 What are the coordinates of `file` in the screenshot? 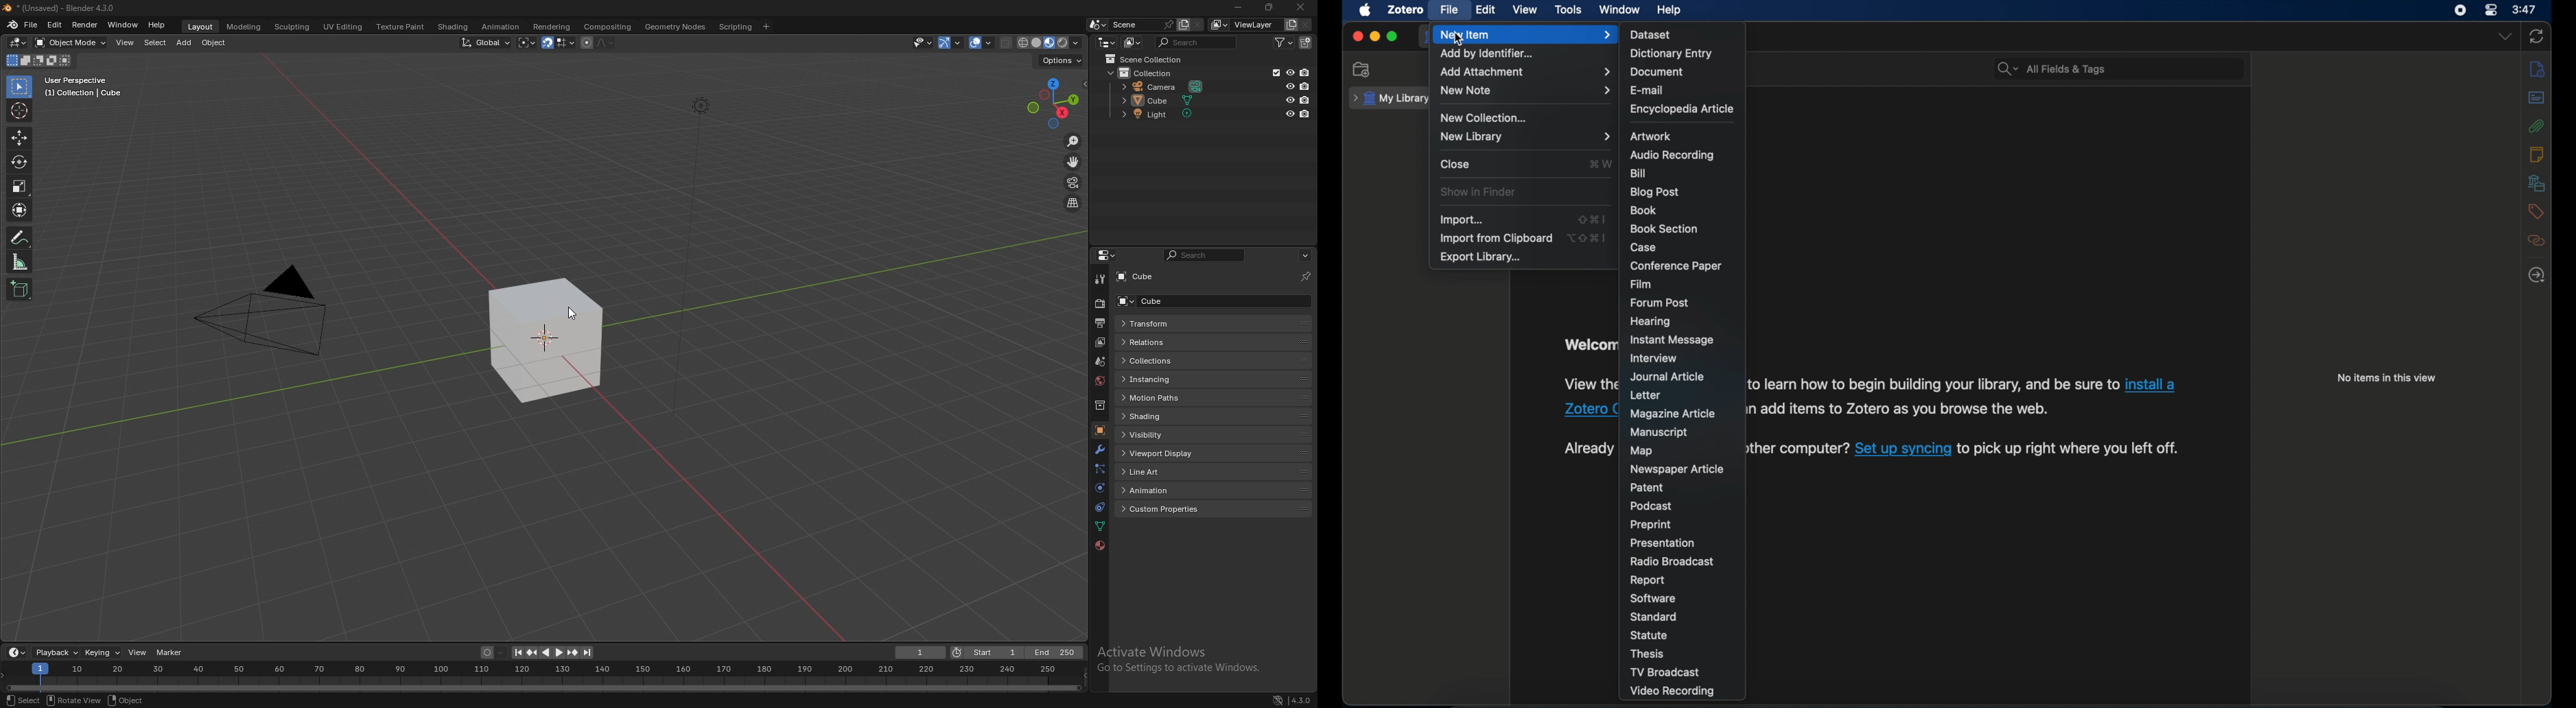 It's located at (1449, 10).